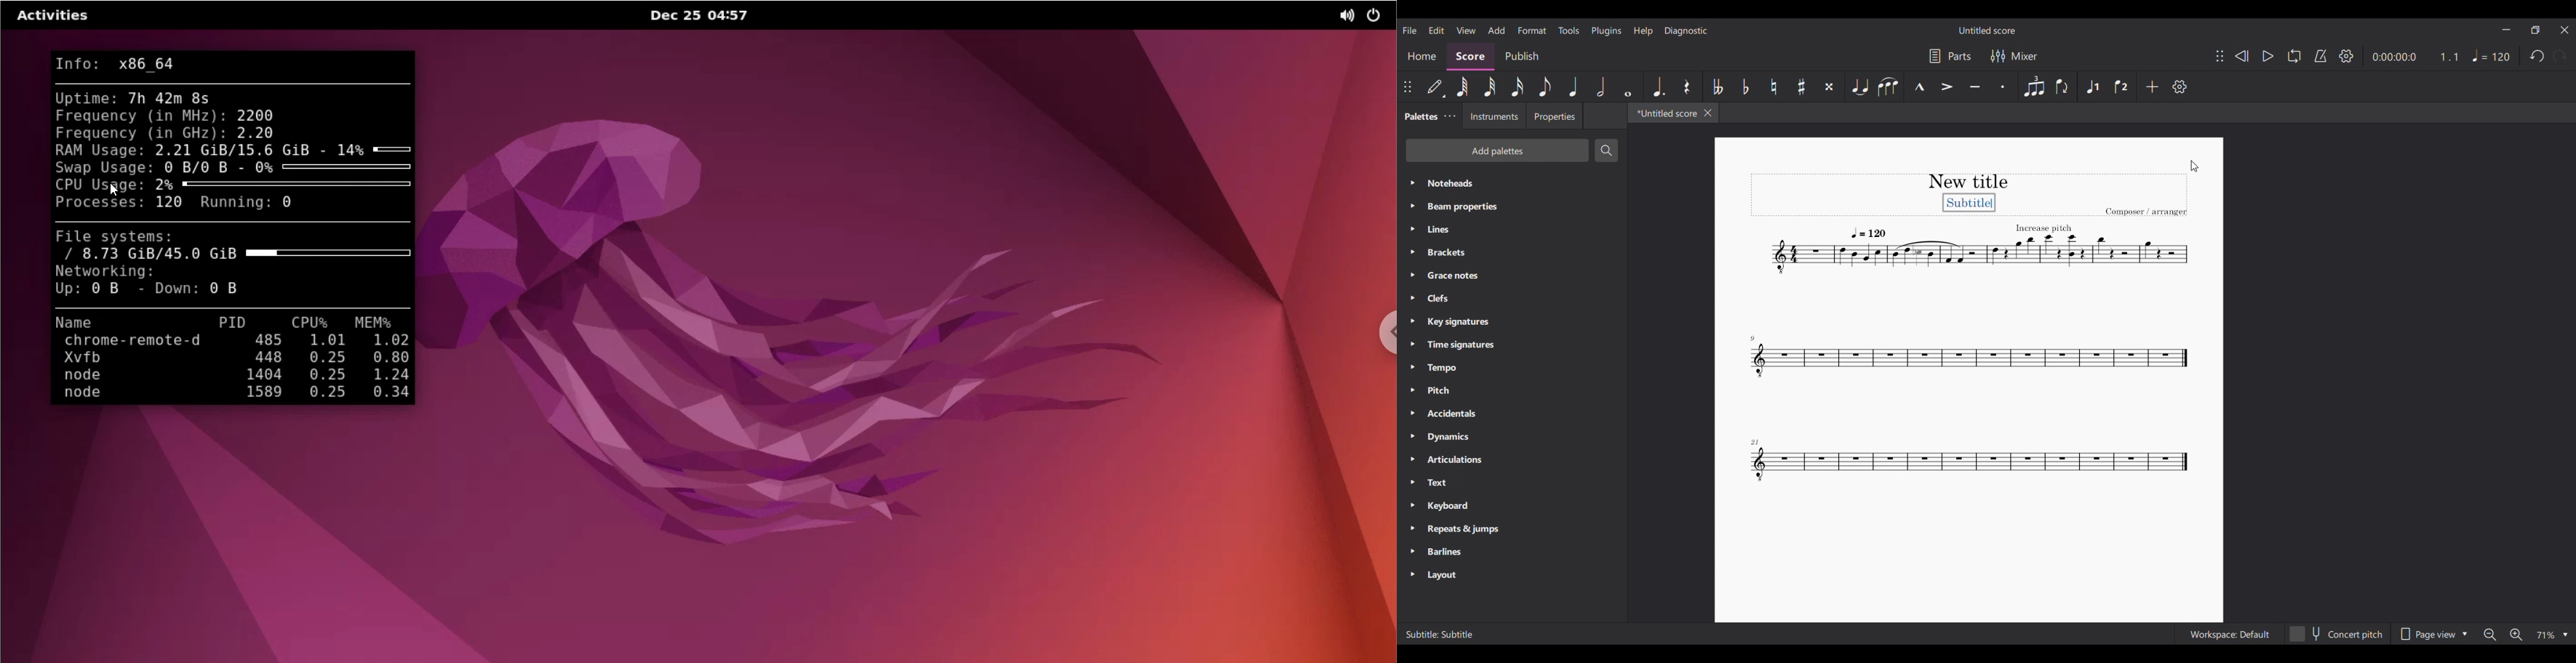  Describe the element at coordinates (1643, 31) in the screenshot. I see `Help menu` at that location.